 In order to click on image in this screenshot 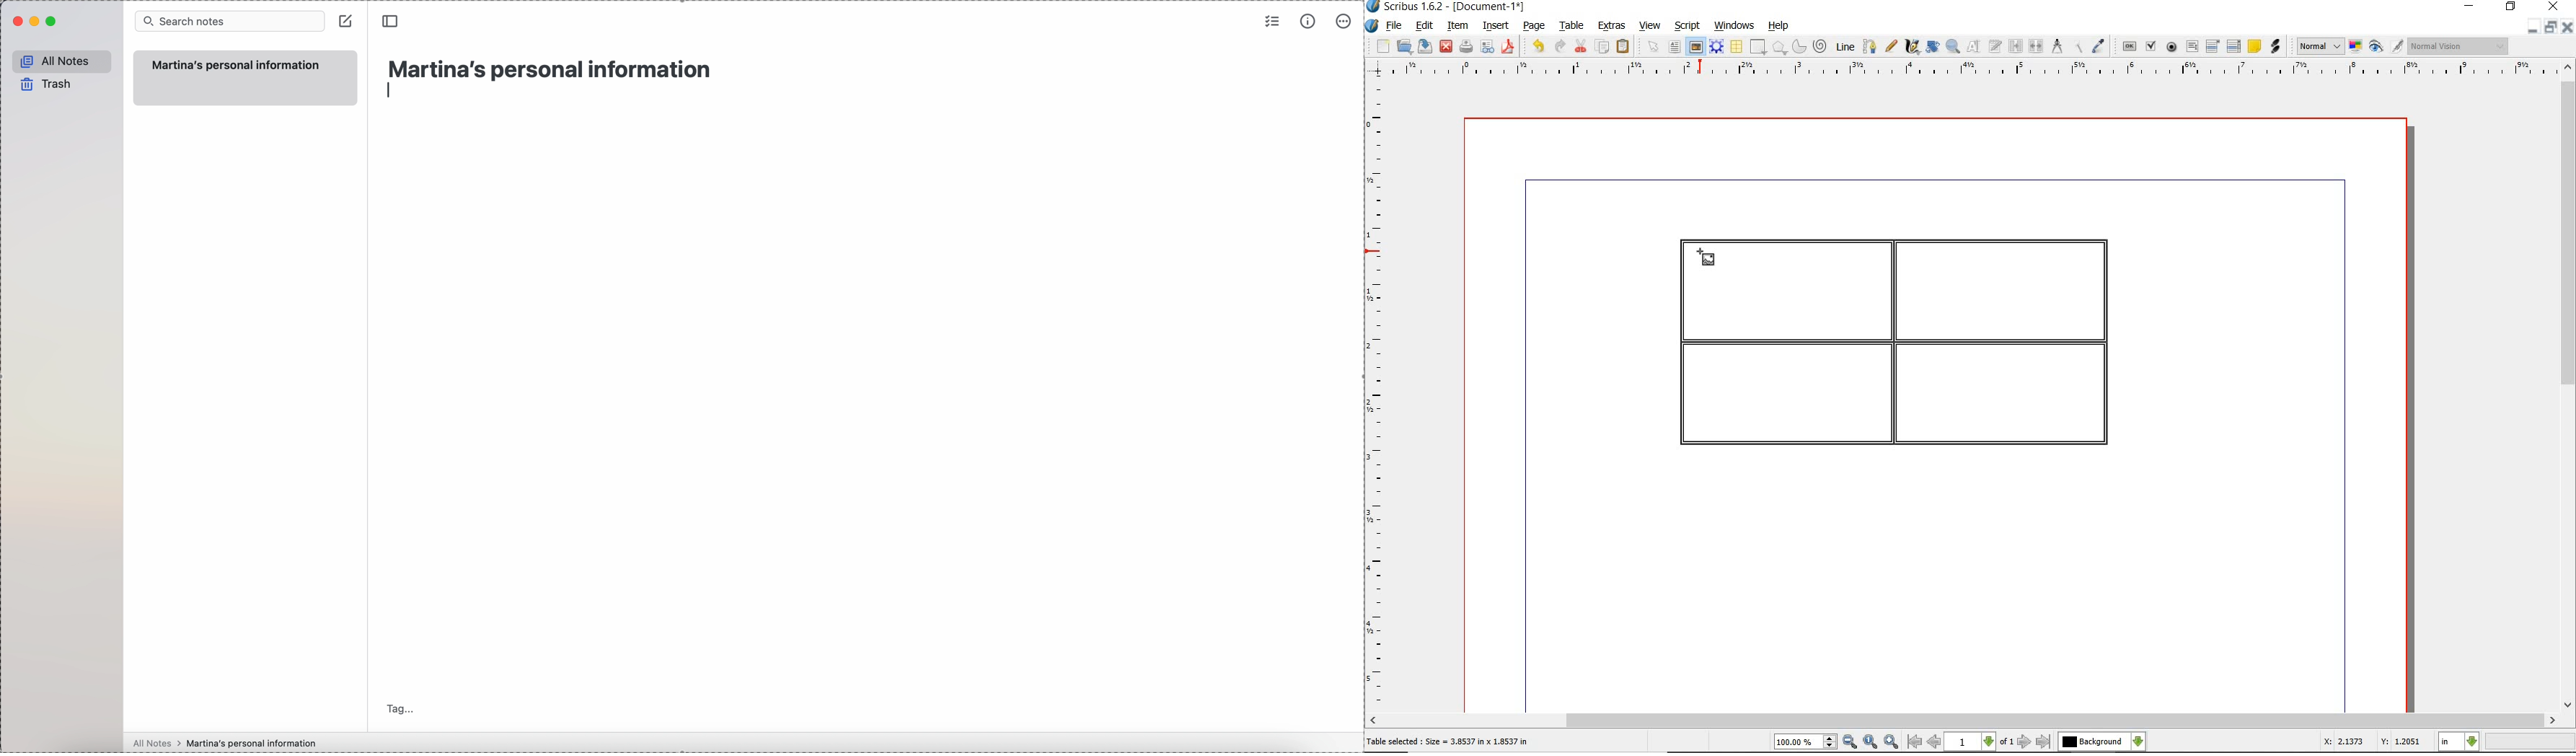, I will do `click(1695, 47)`.